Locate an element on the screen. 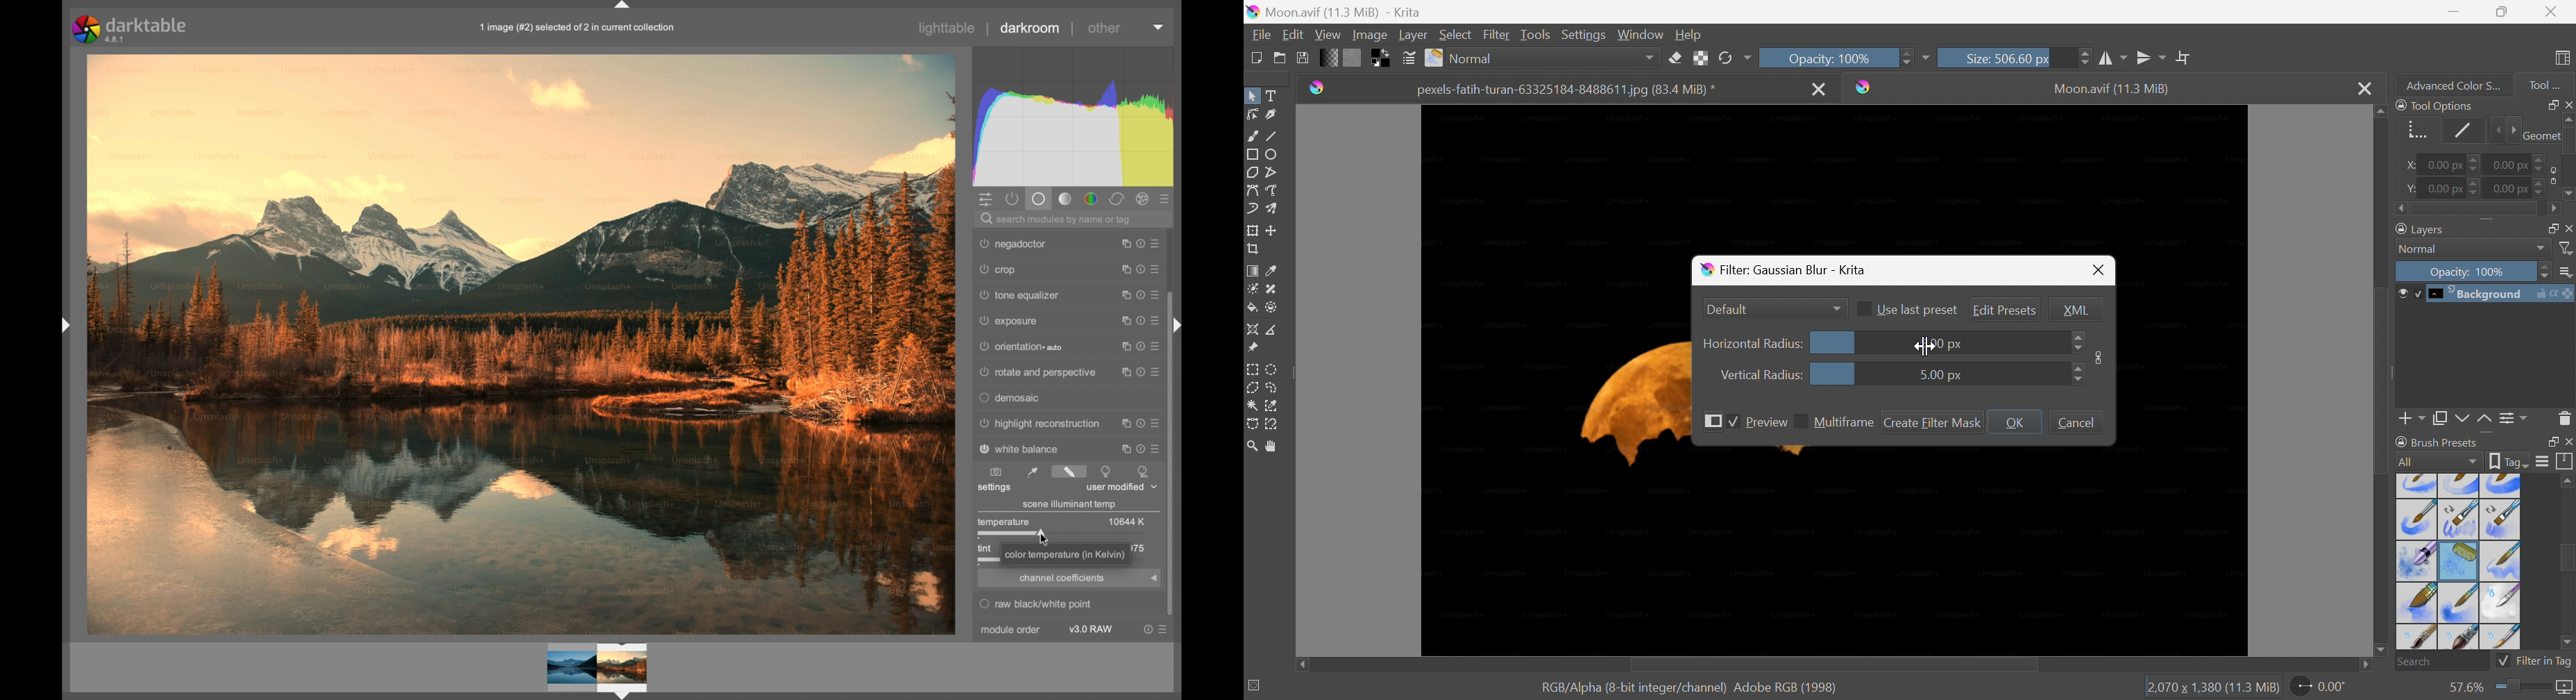 This screenshot has width=2576, height=700. Move layer or mask down is located at coordinates (2461, 419).